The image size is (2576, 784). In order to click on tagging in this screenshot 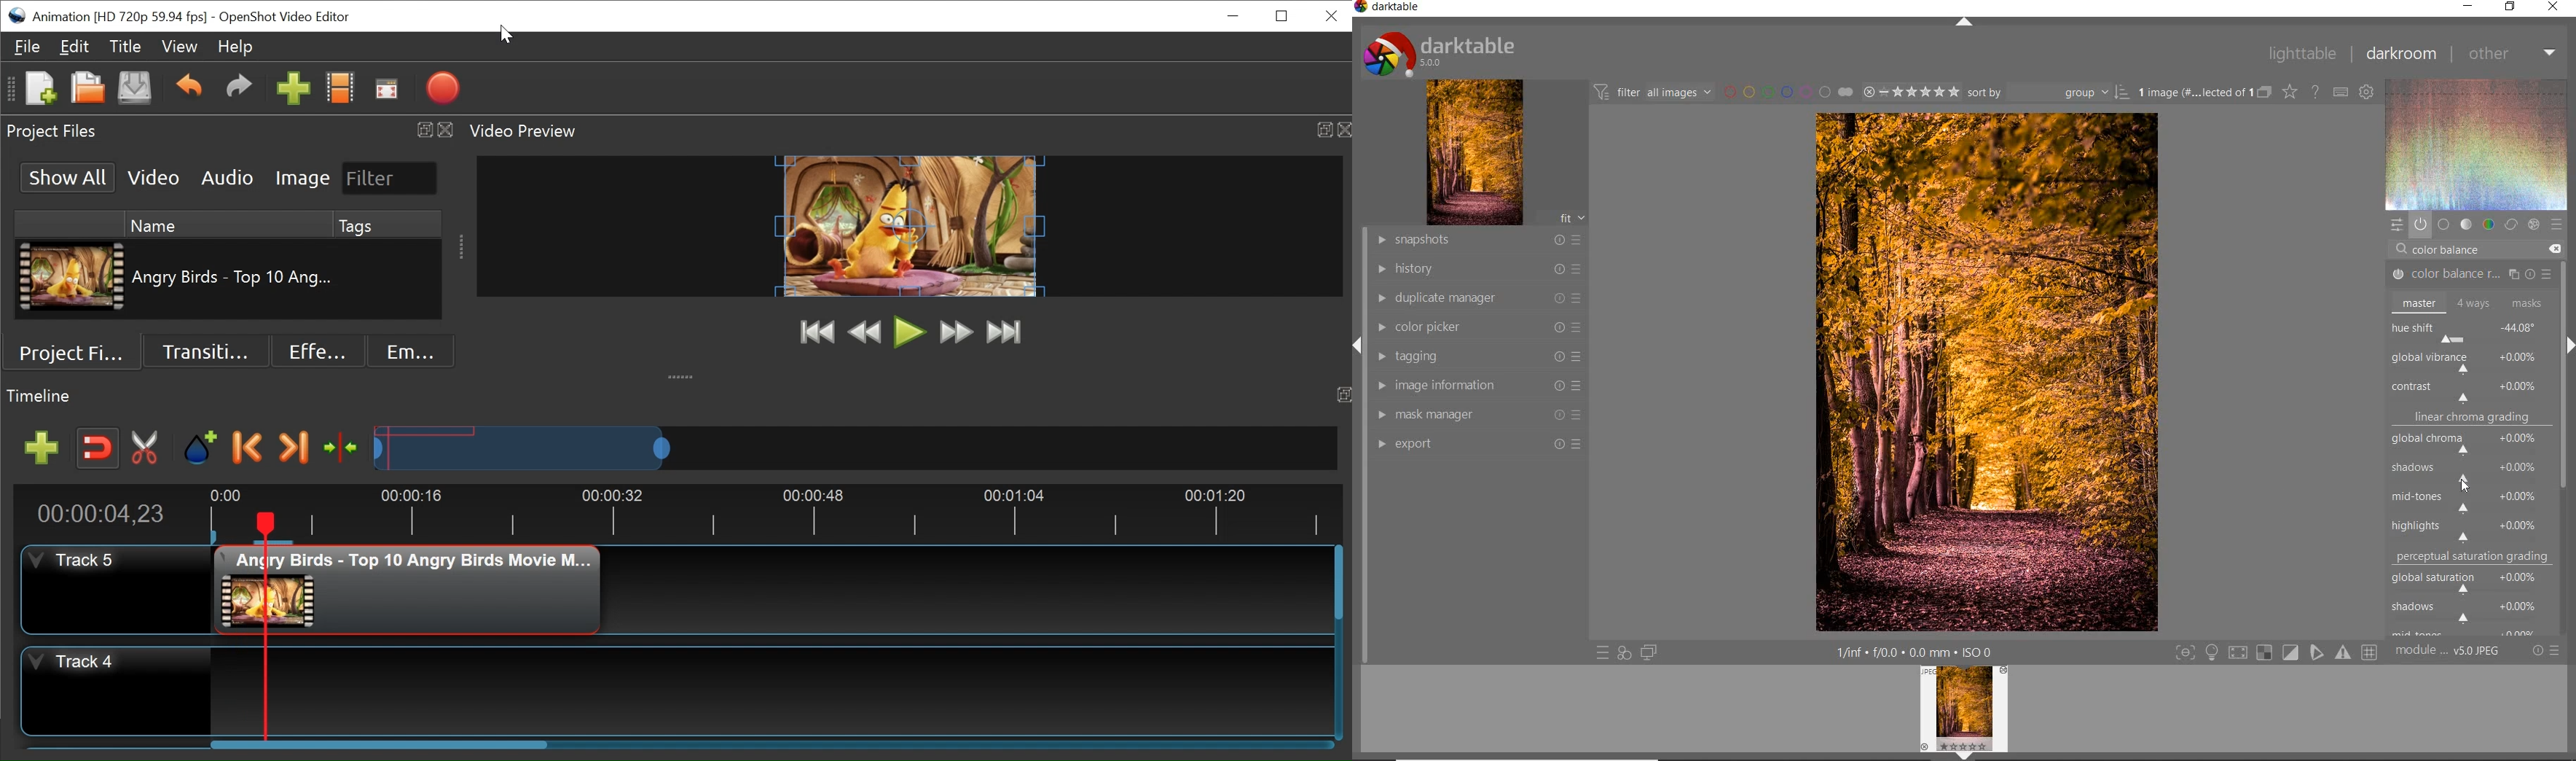, I will do `click(1477, 358)`.